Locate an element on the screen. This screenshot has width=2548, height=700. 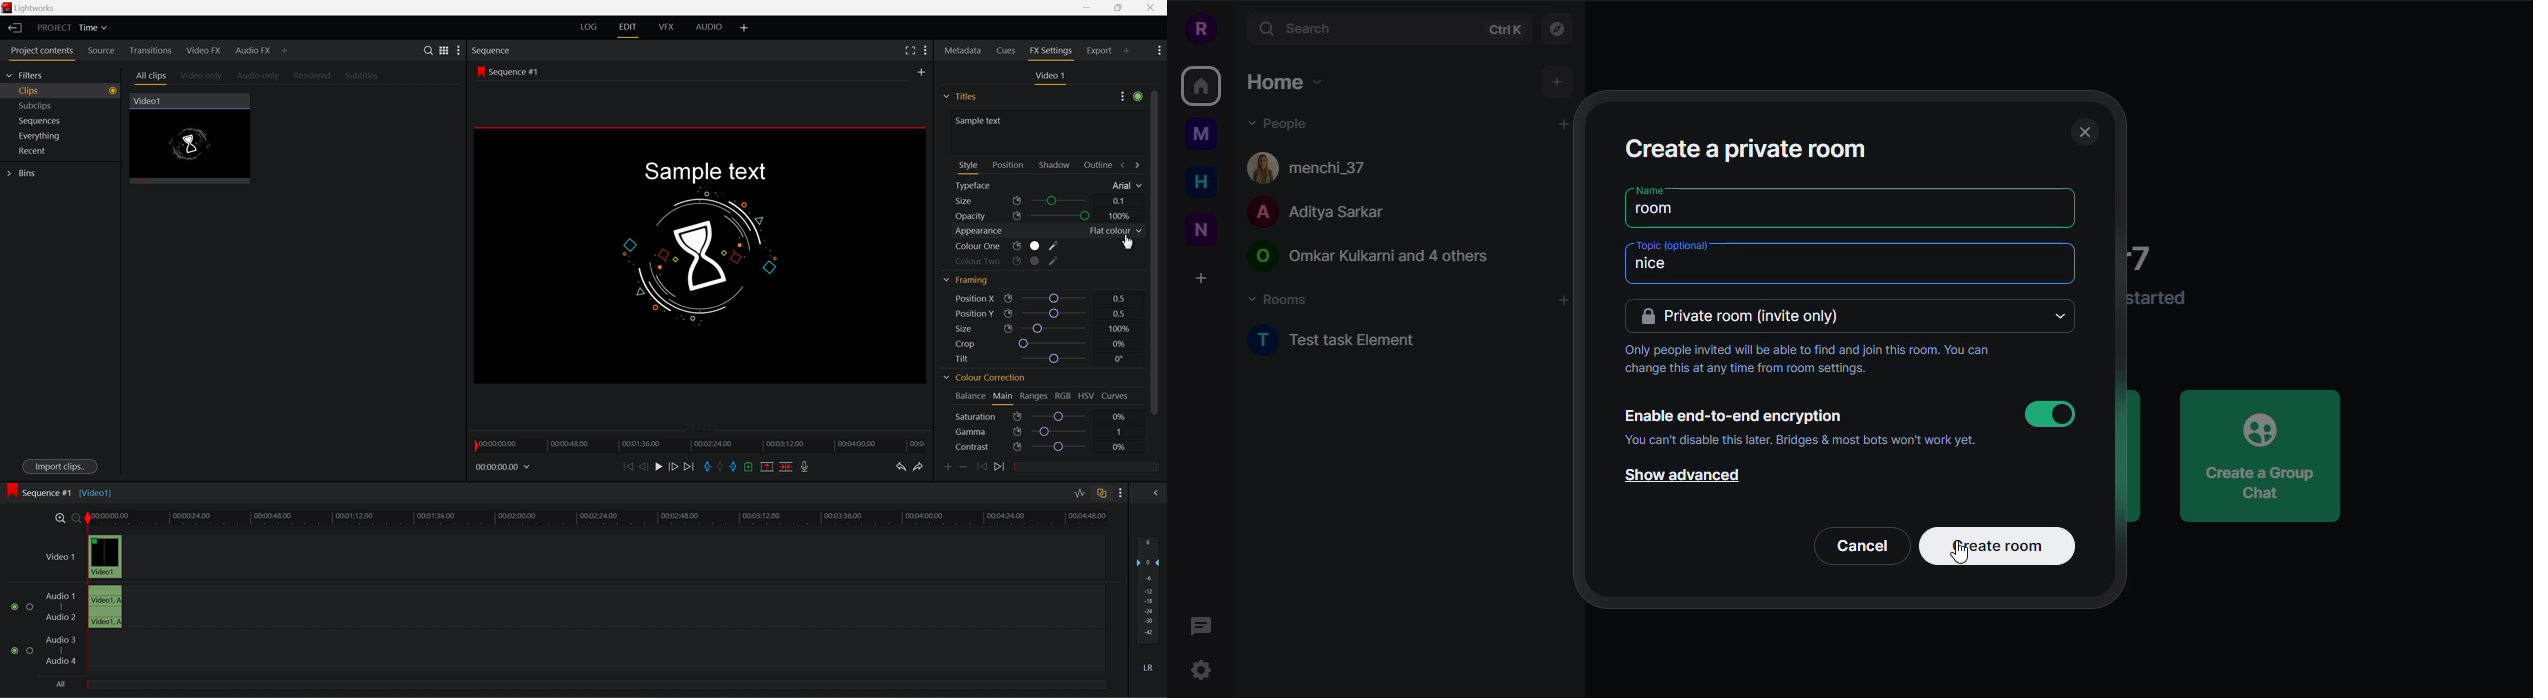
0% is located at coordinates (1119, 447).